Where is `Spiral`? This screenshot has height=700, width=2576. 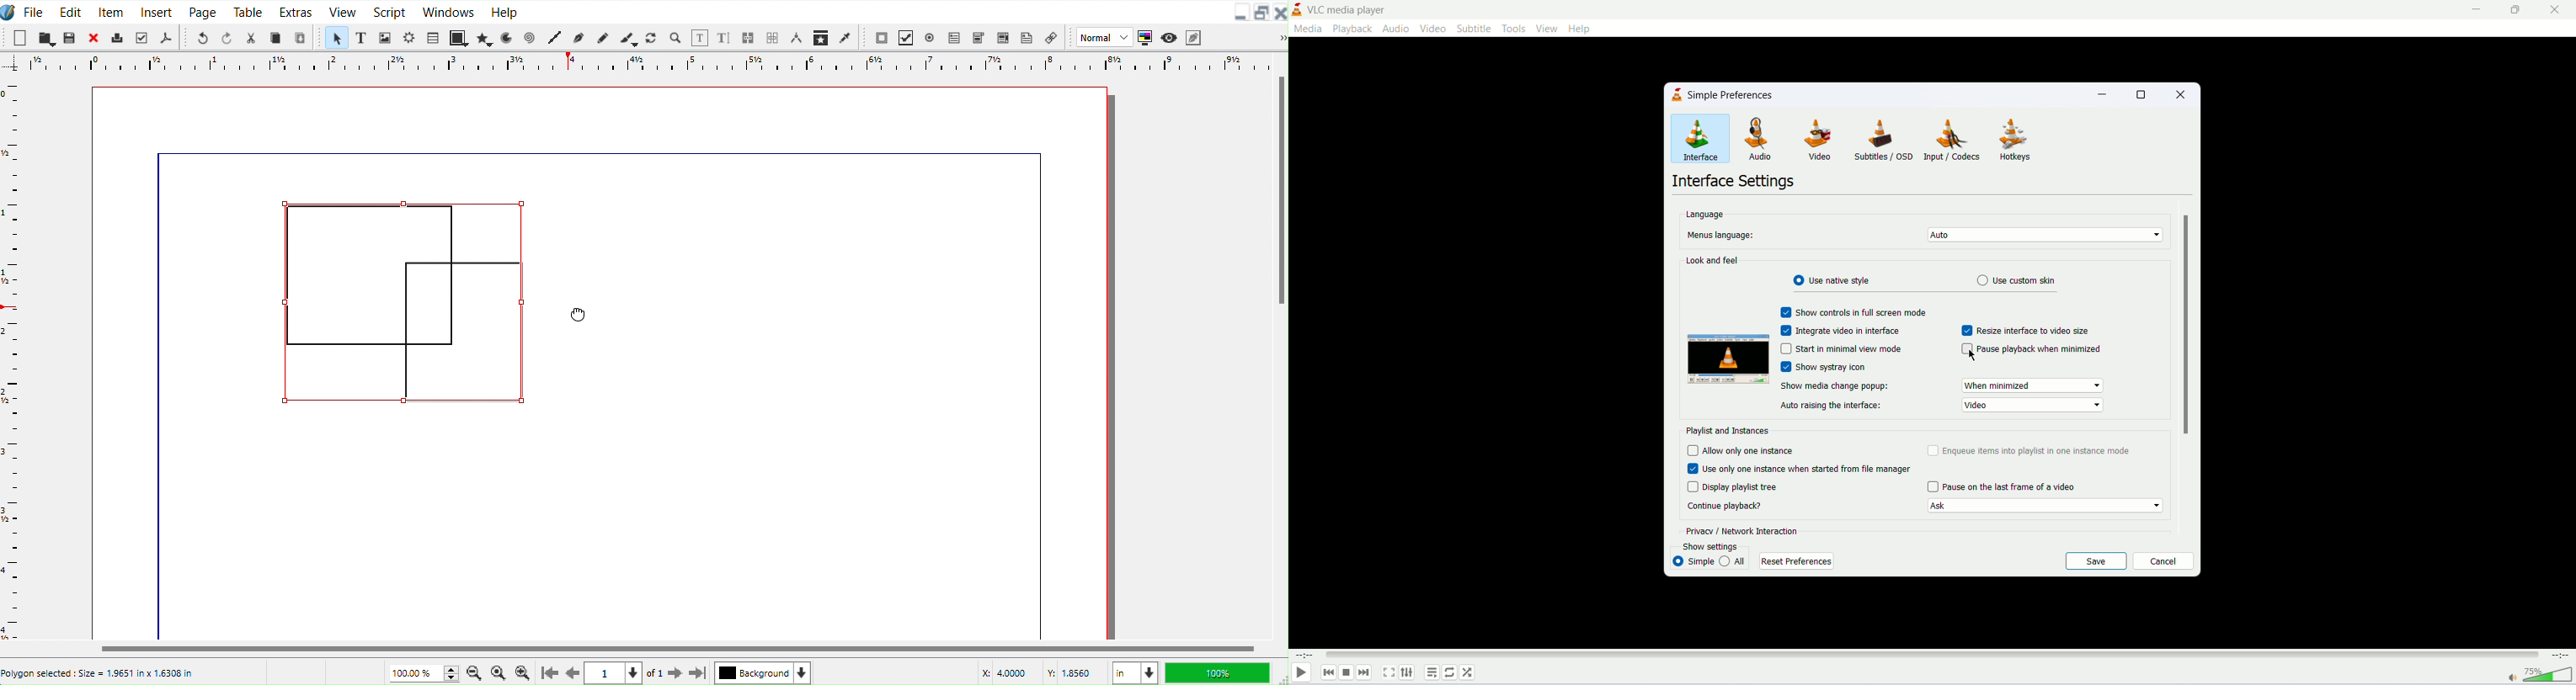 Spiral is located at coordinates (531, 37).